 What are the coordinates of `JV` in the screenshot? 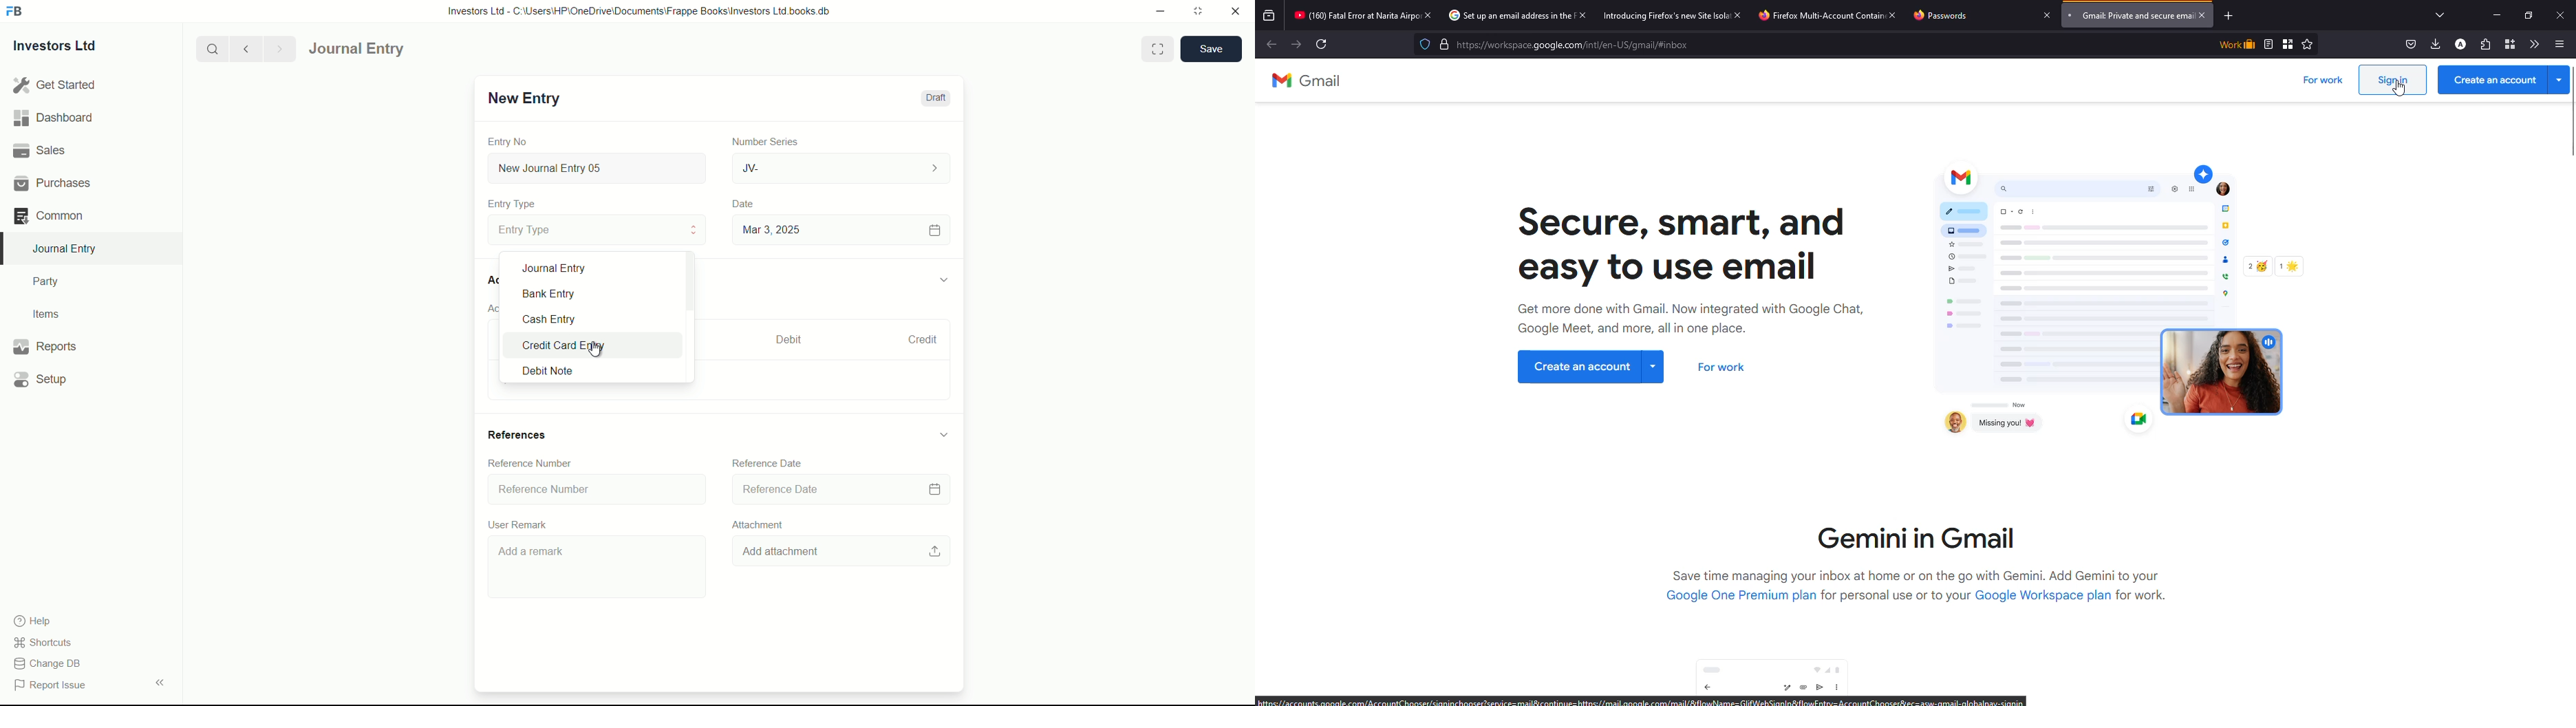 It's located at (843, 167).